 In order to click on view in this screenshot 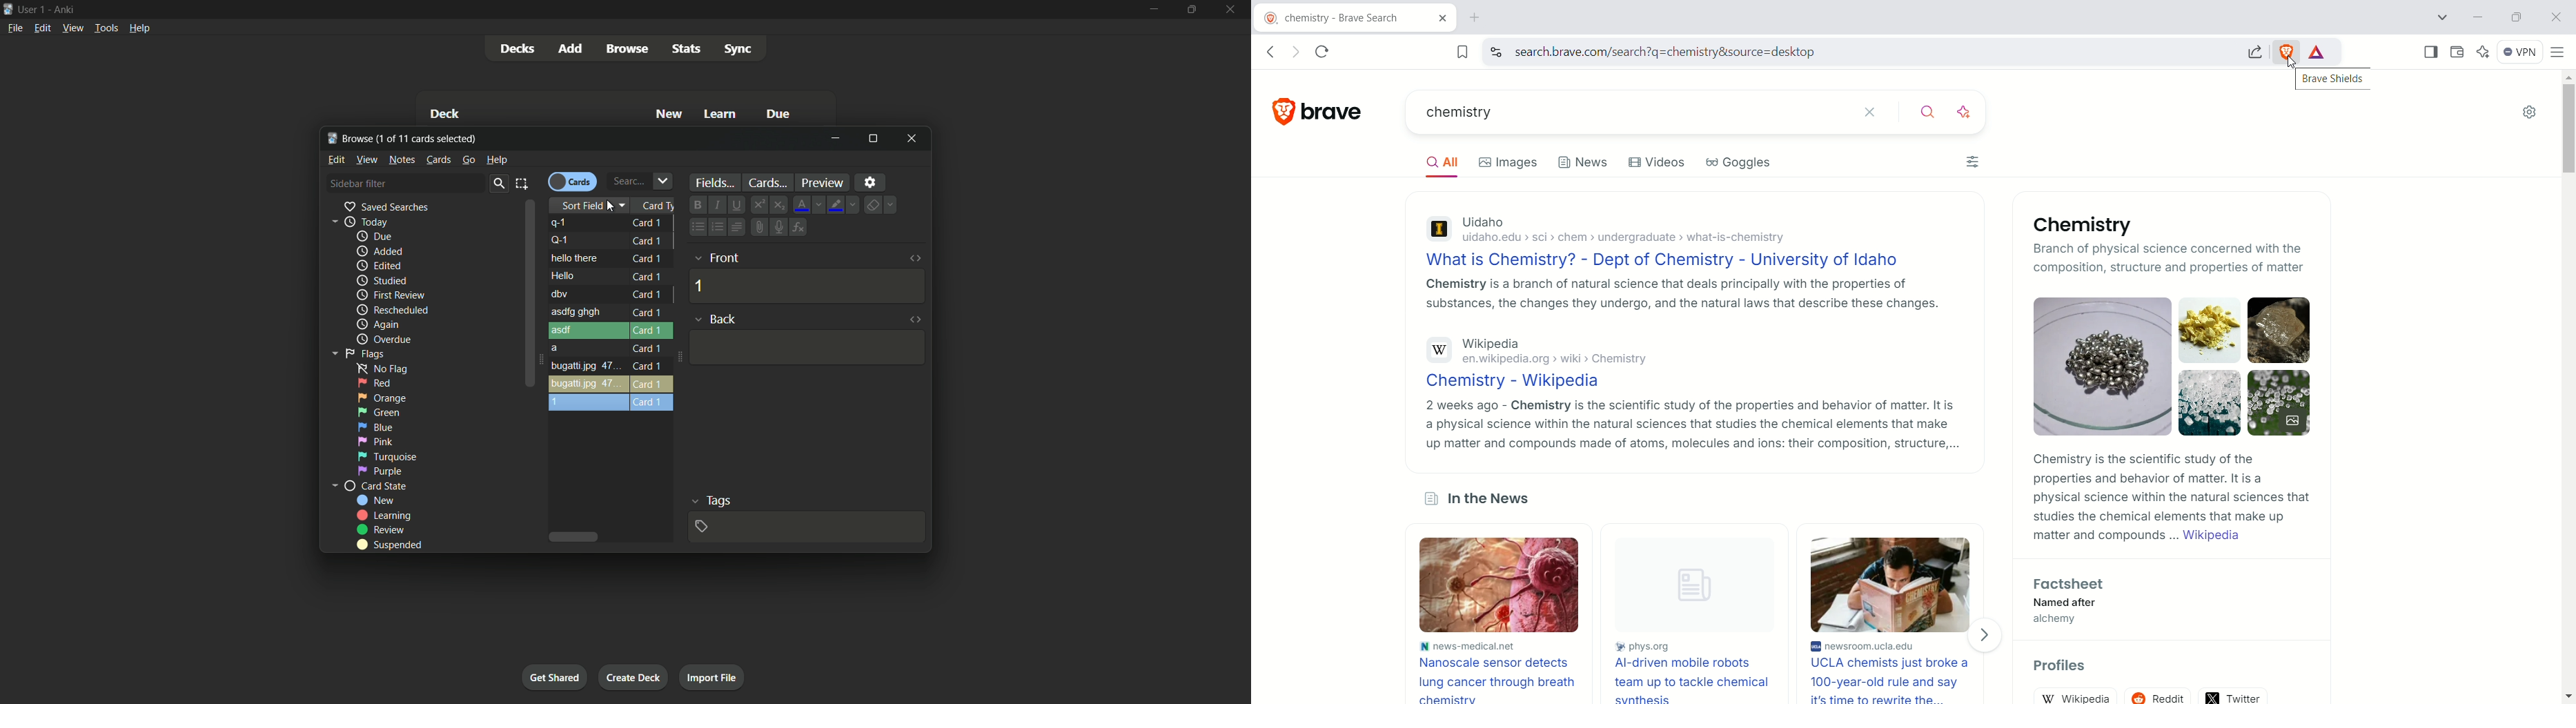, I will do `click(367, 159)`.